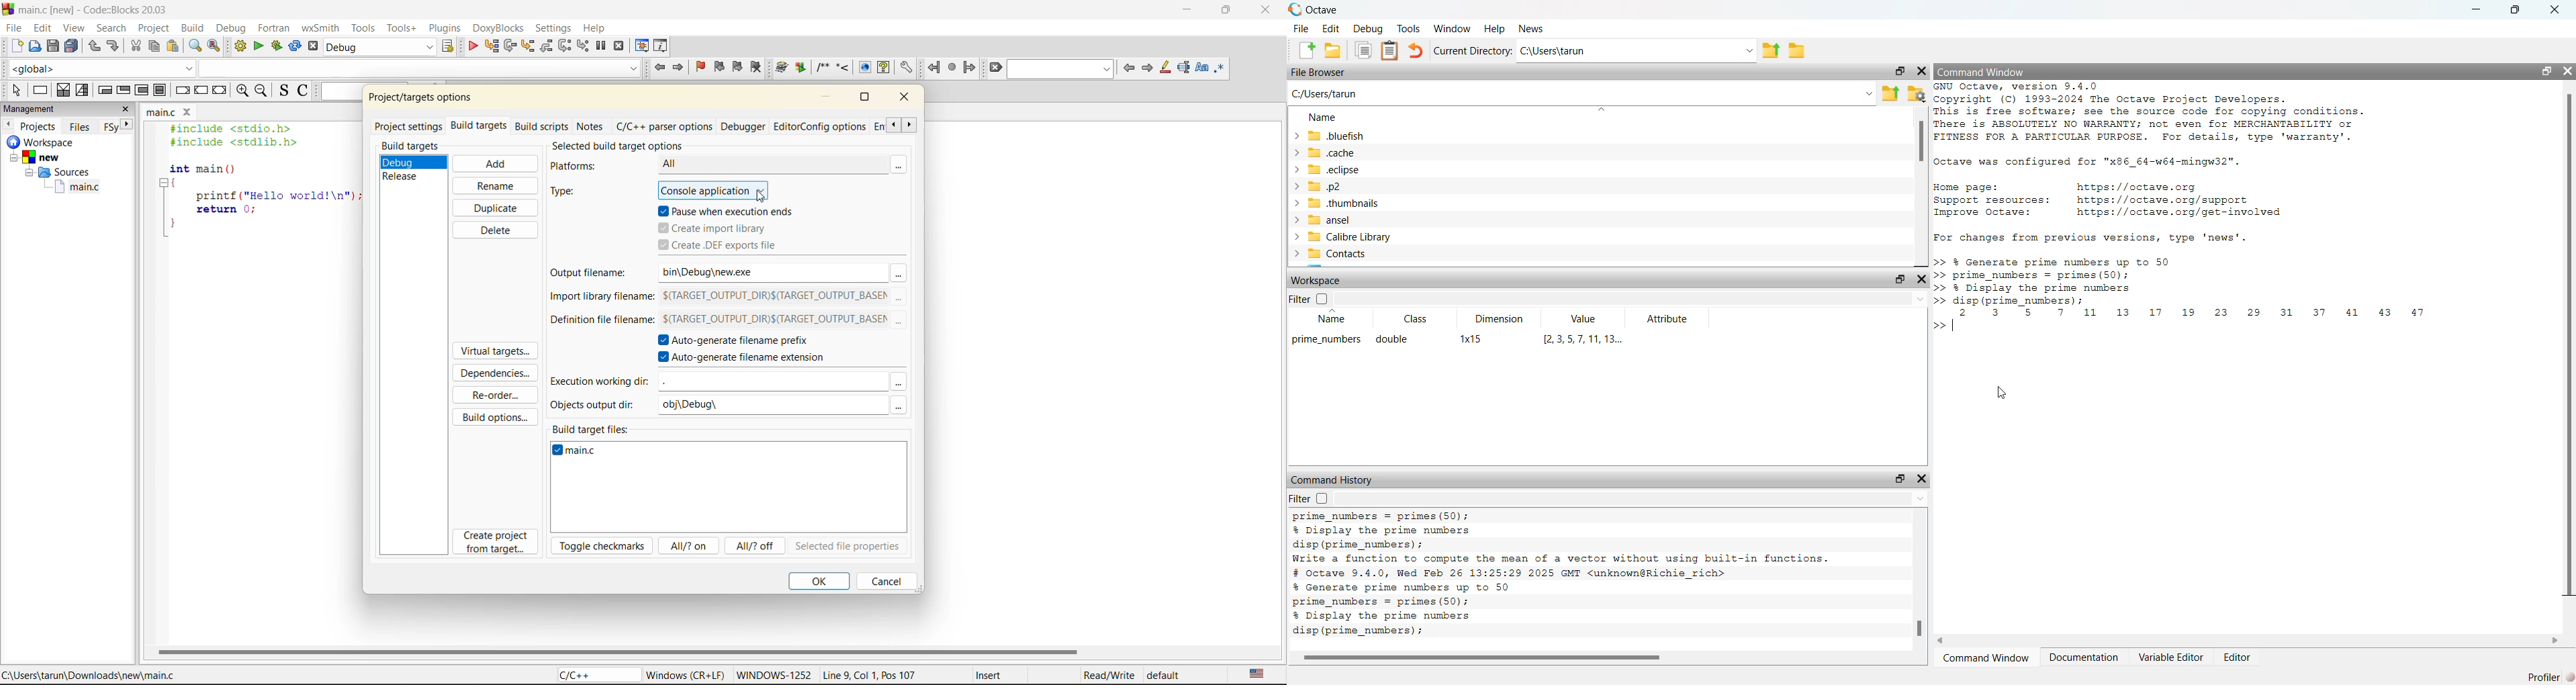 Image resolution: width=2576 pixels, height=700 pixels. I want to click on Sources, so click(56, 172).